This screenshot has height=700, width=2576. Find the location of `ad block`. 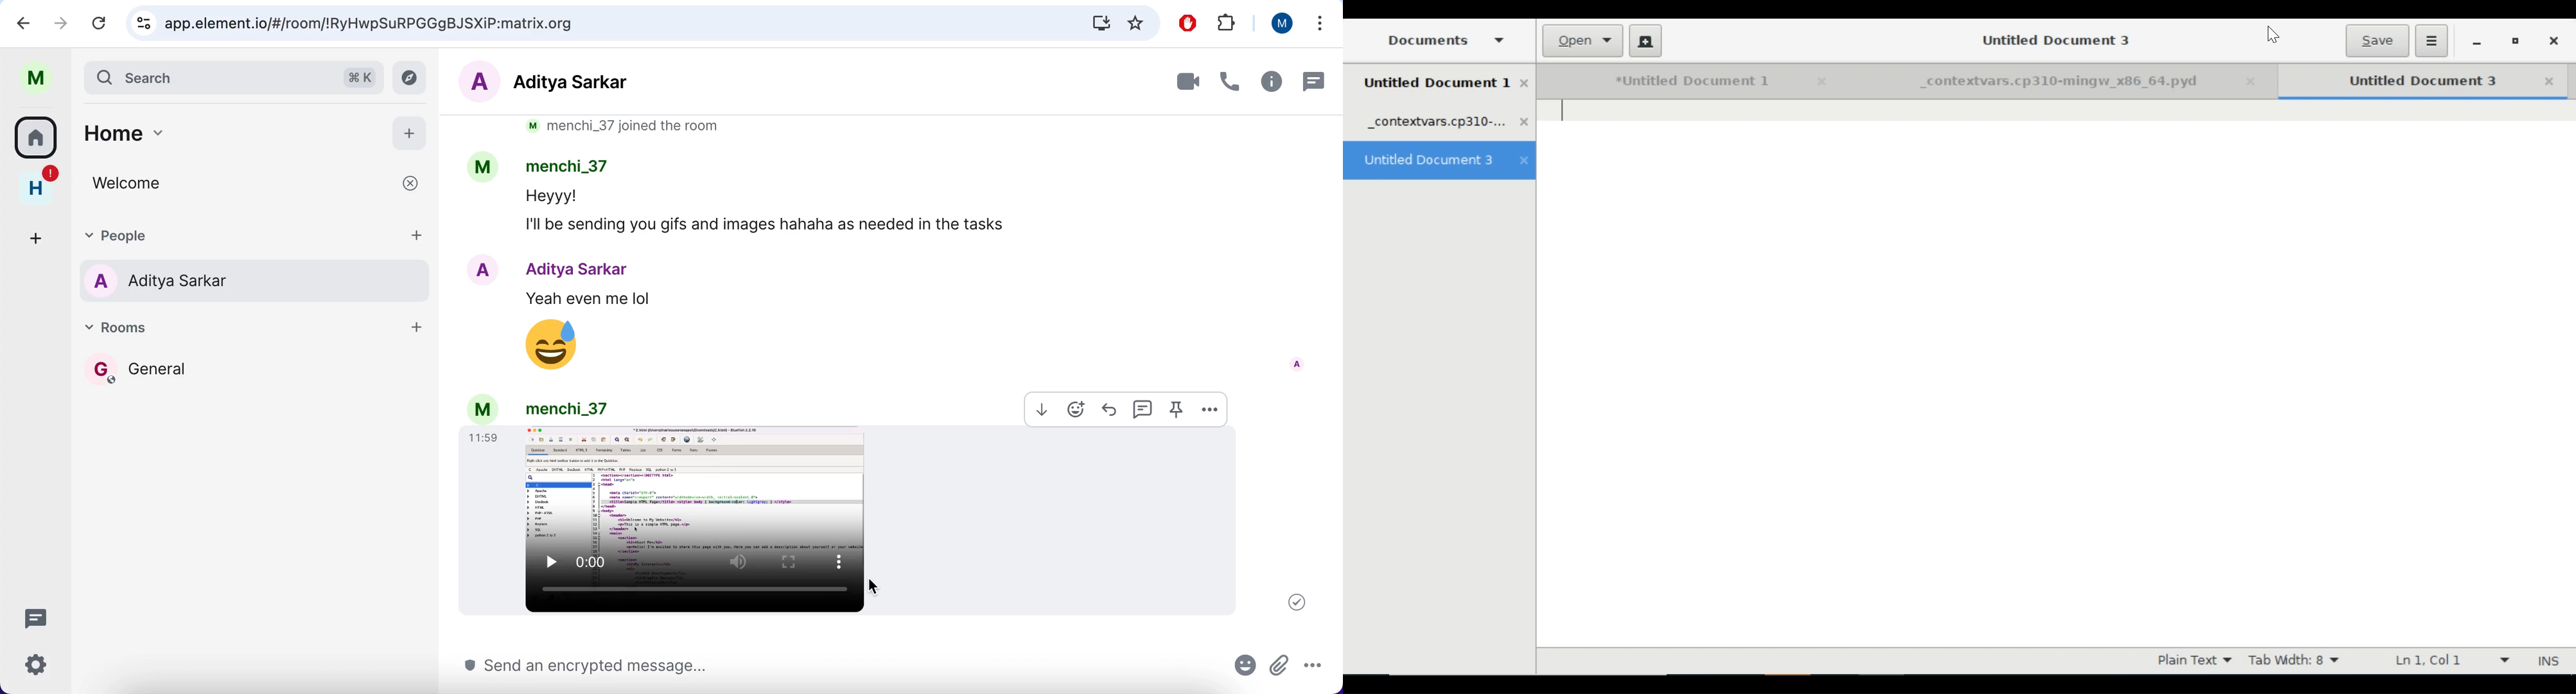

ad block is located at coordinates (1188, 22).